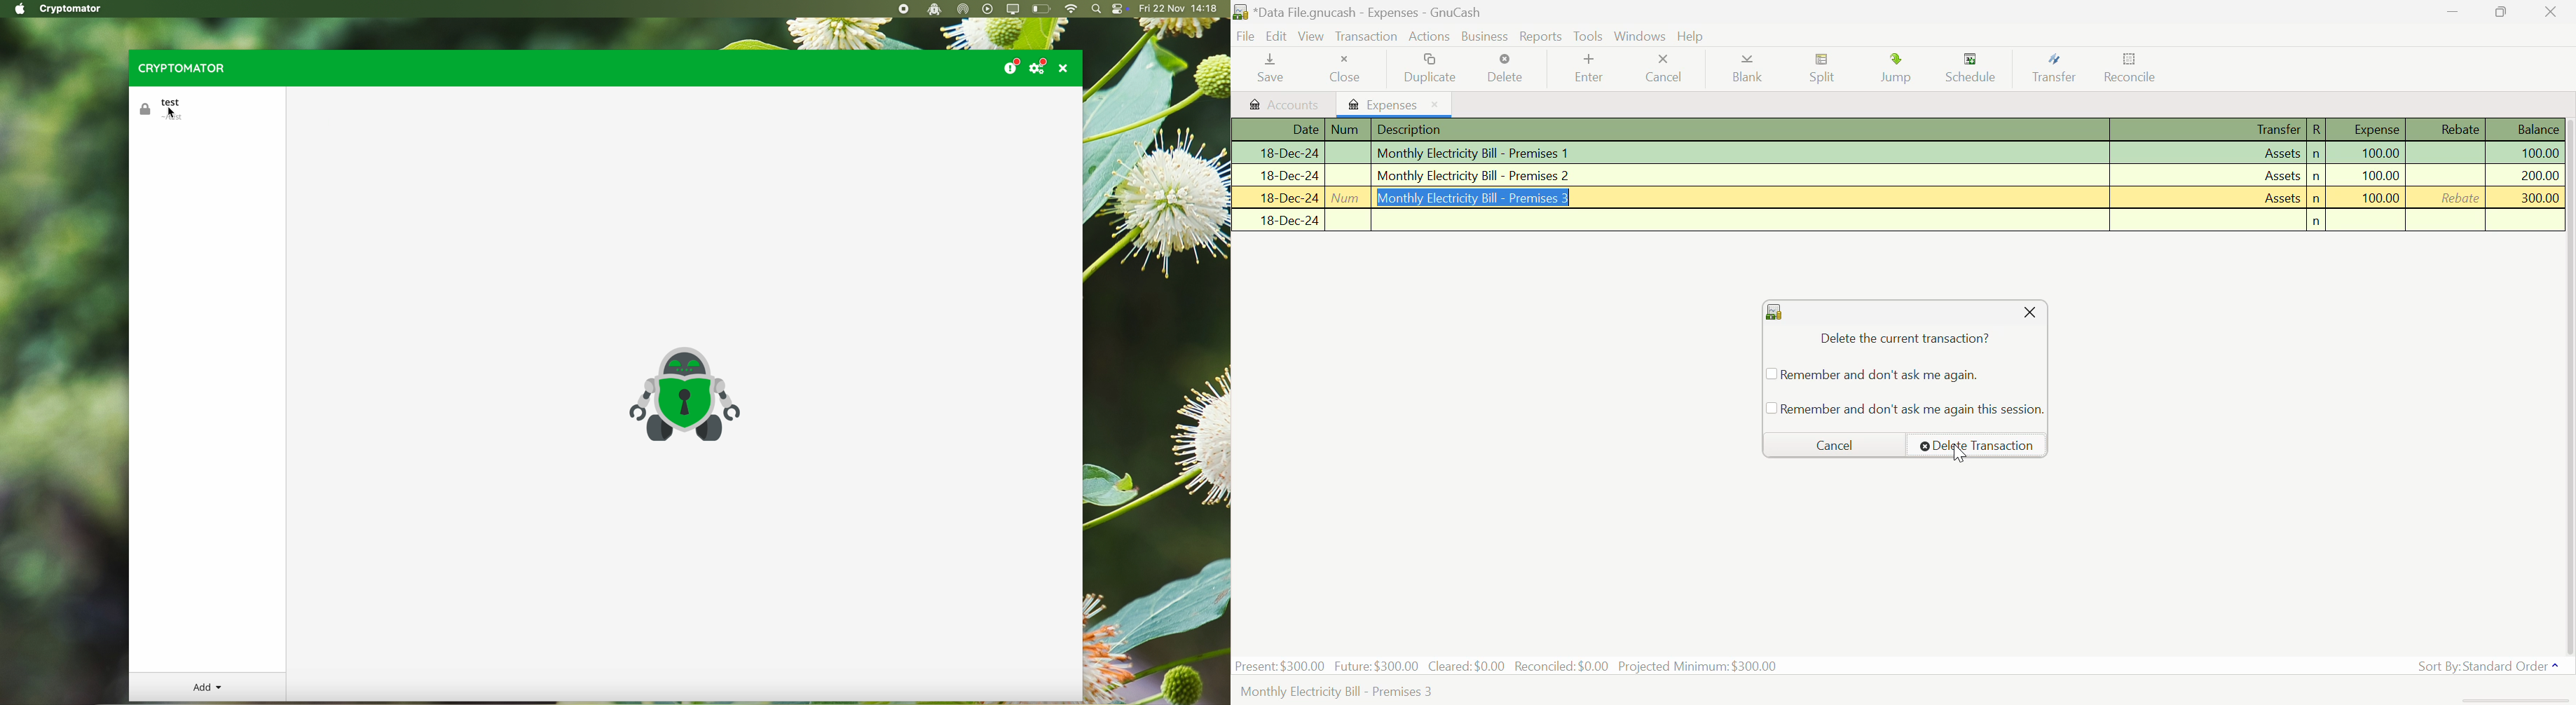 The image size is (2576, 728). I want to click on Delete, so click(1505, 69).